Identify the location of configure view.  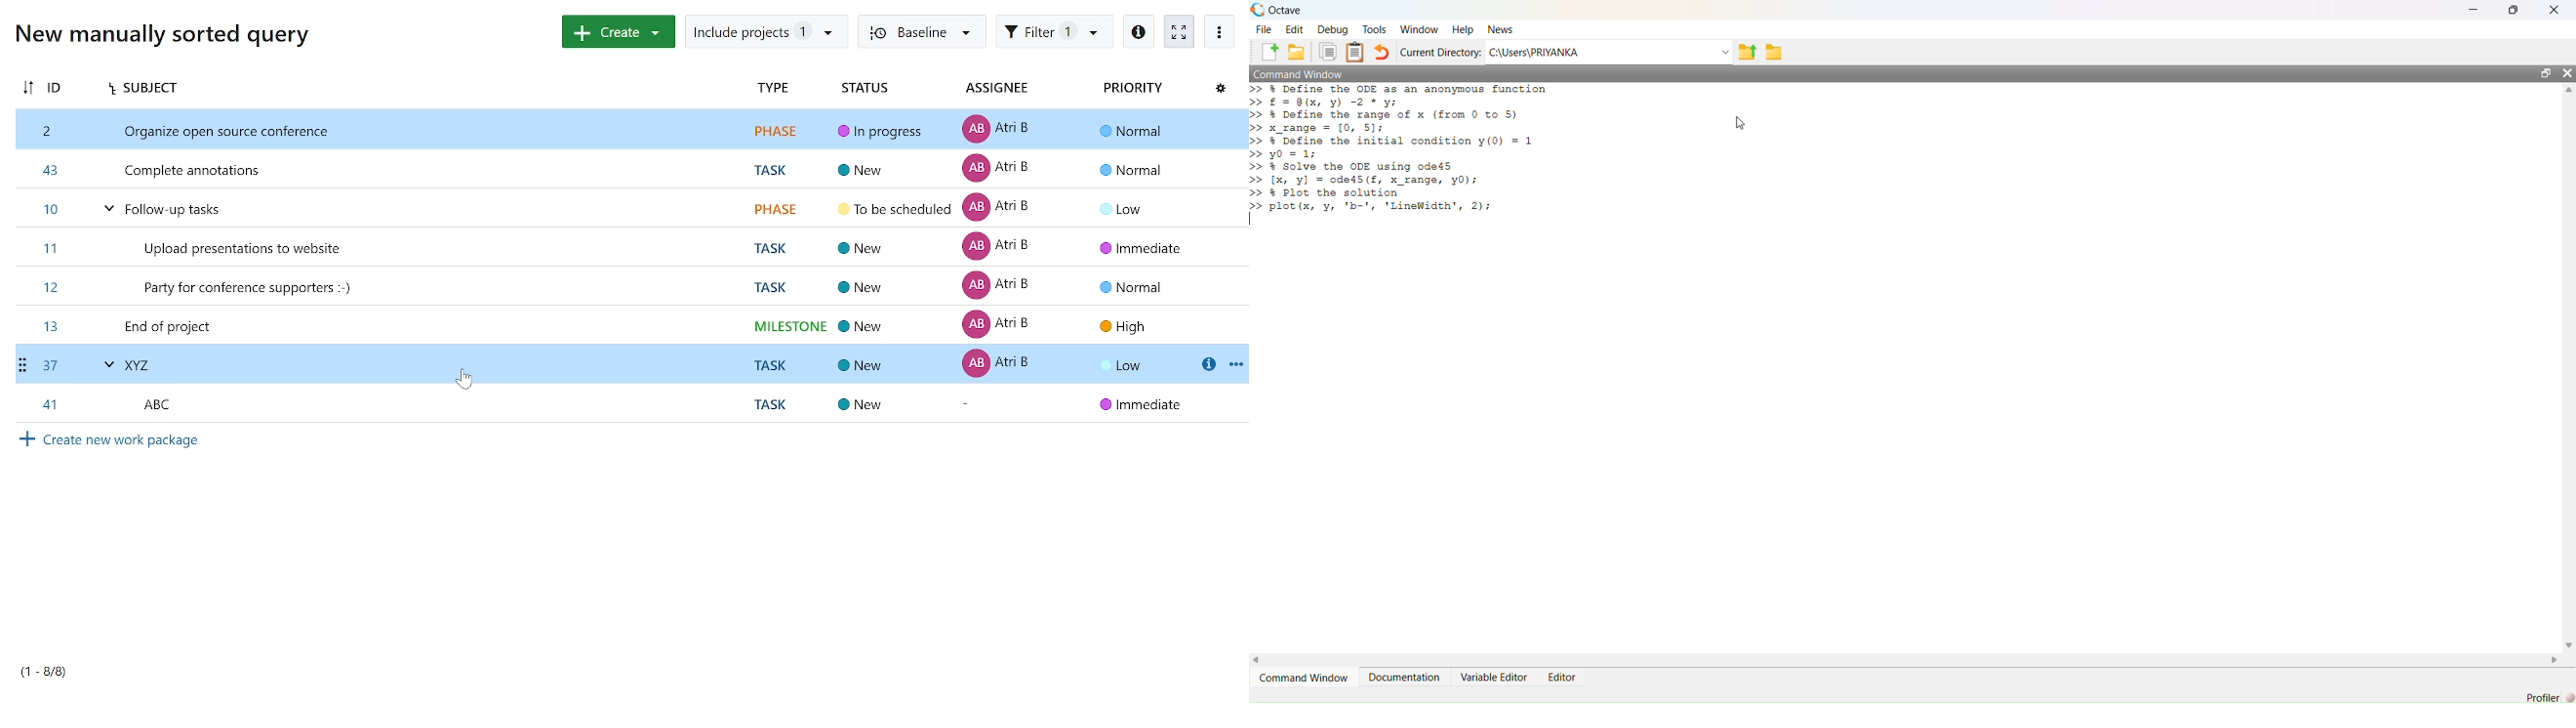
(1220, 89).